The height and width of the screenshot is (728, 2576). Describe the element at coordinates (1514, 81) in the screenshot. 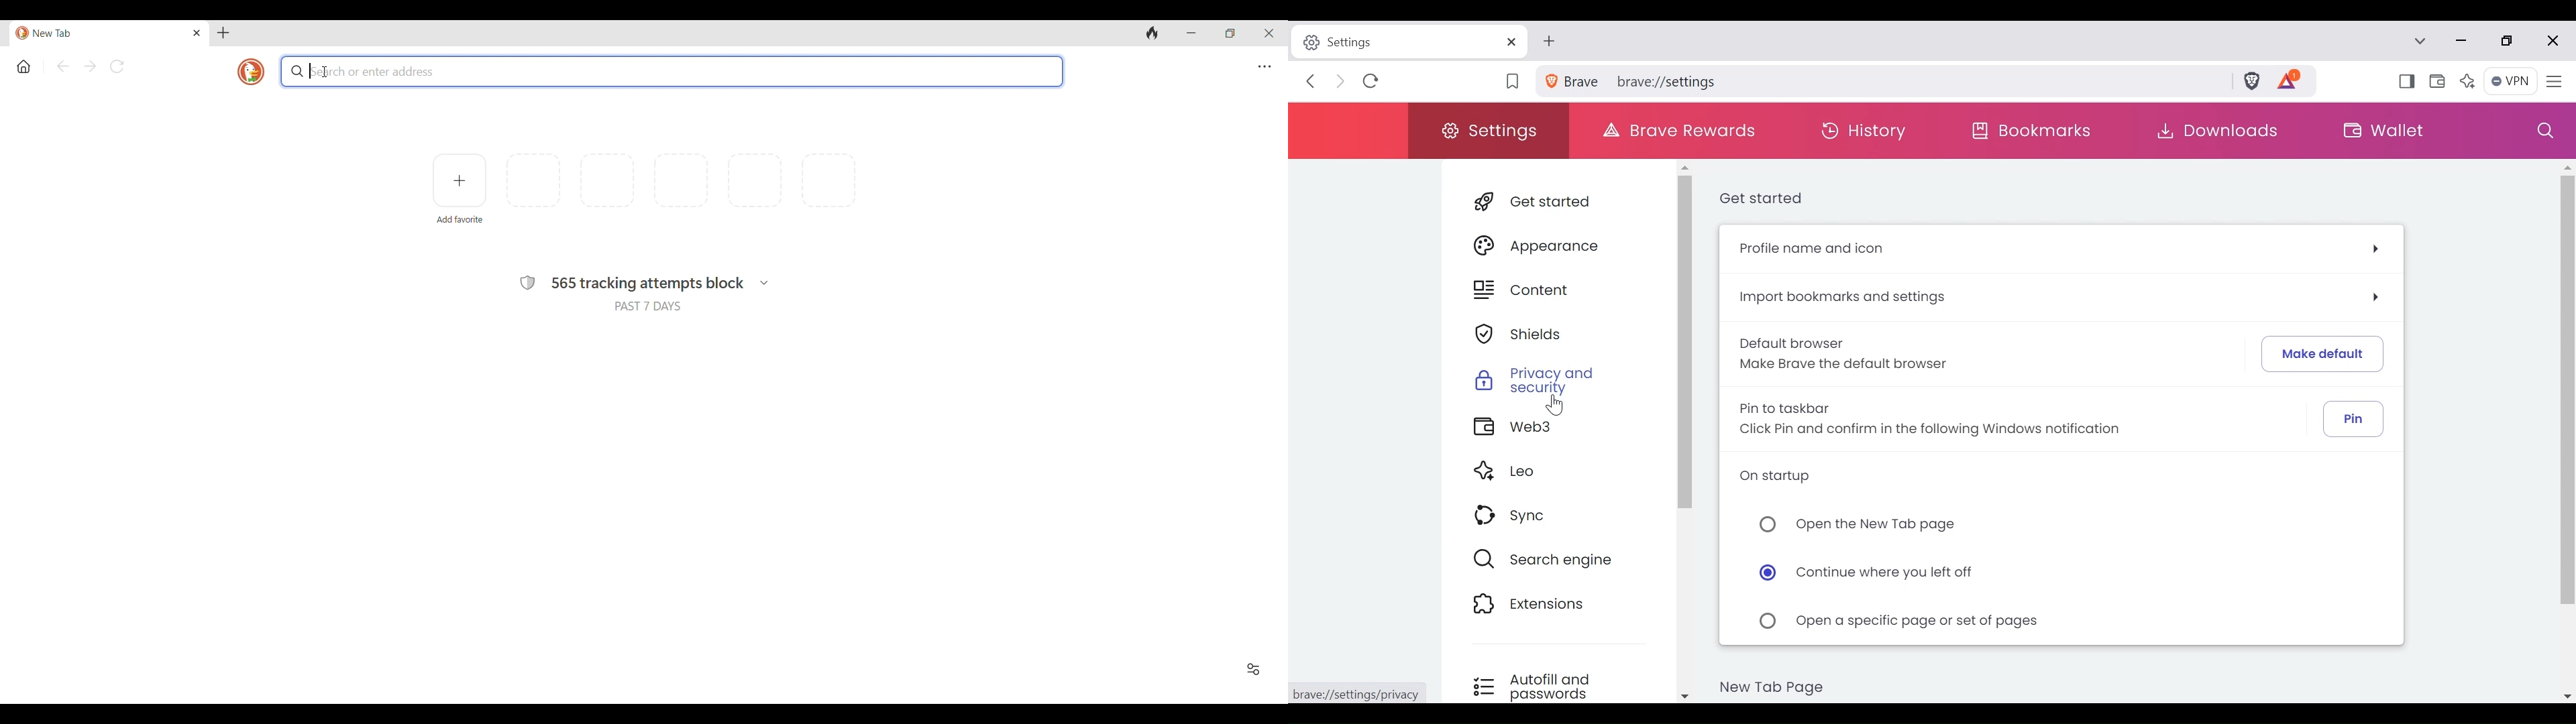

I see `Bookmark this Tab` at that location.